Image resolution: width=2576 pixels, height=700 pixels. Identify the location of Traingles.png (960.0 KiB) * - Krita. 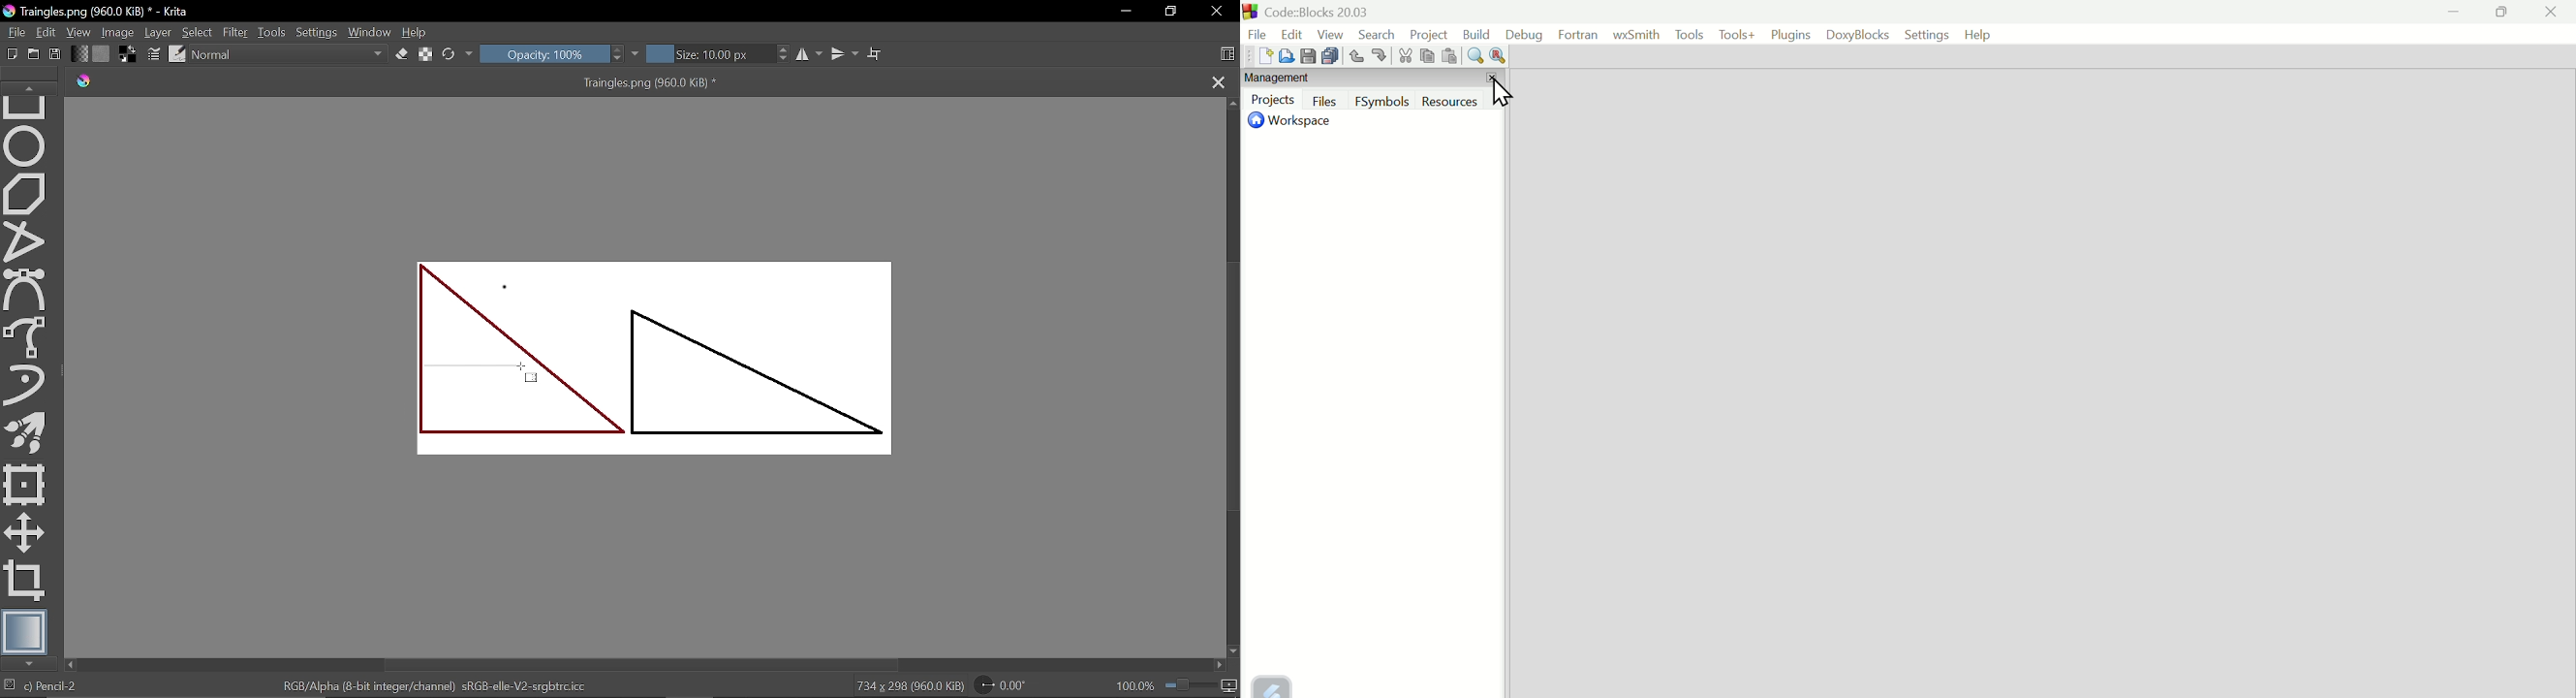
(96, 11).